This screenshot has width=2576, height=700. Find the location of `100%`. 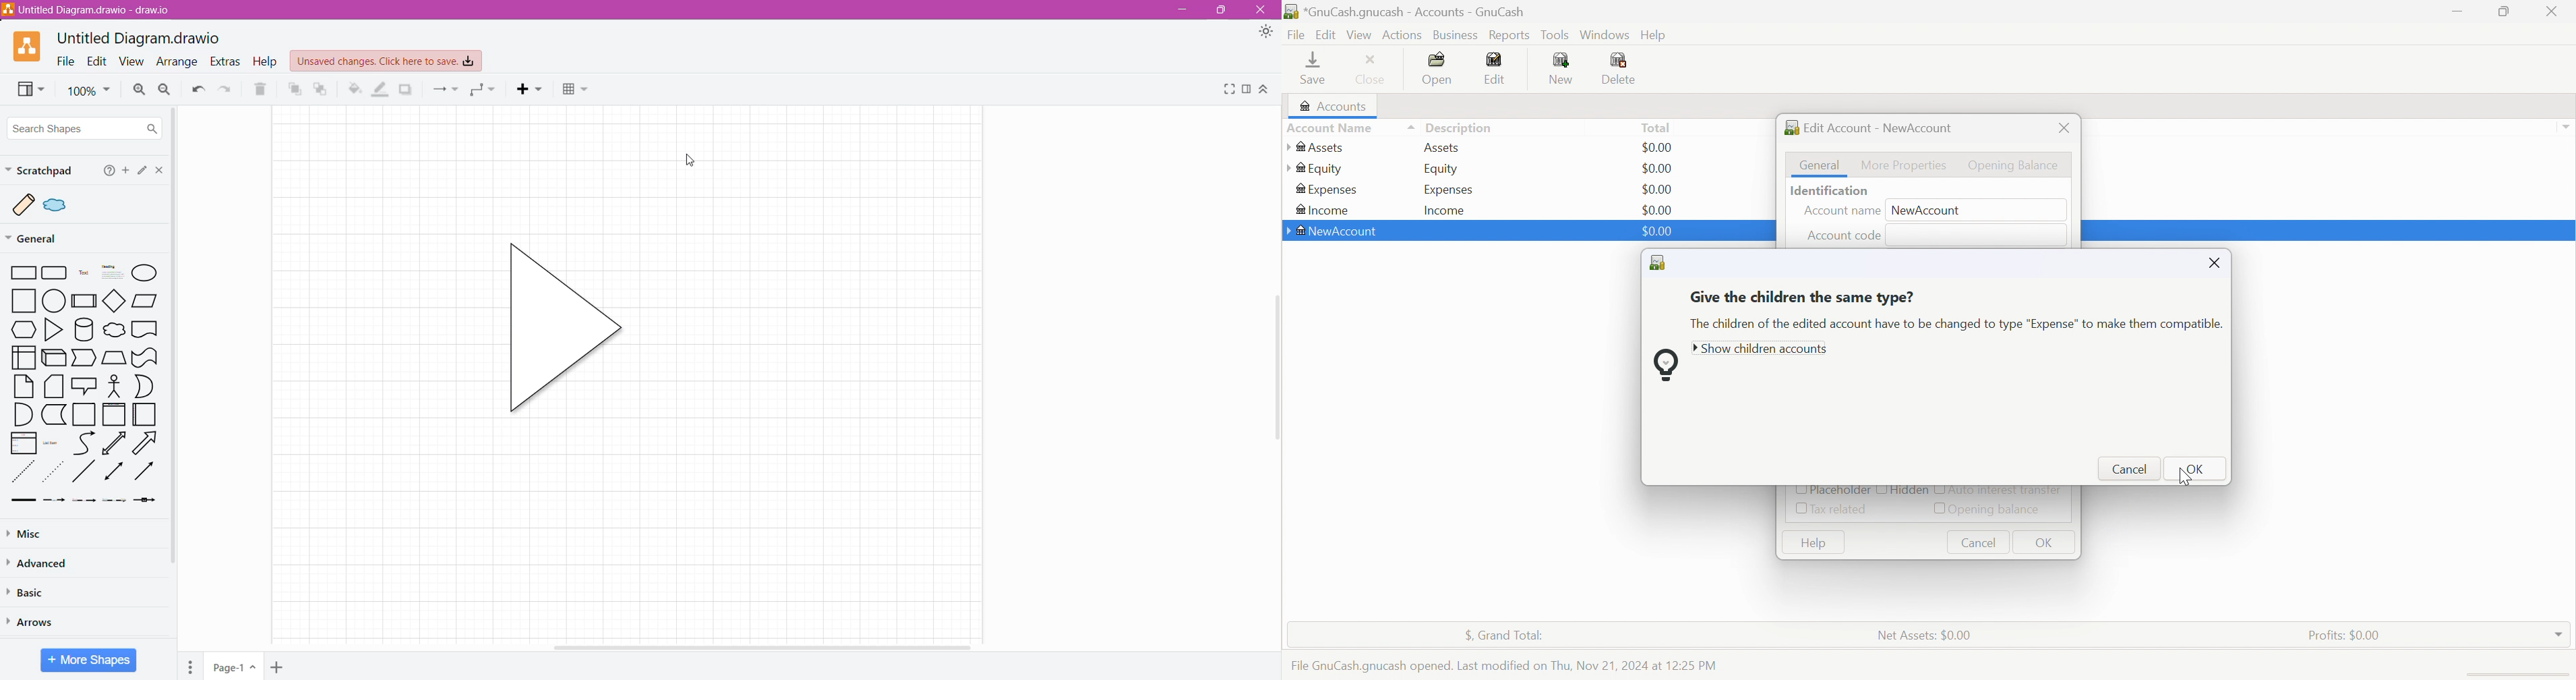

100% is located at coordinates (88, 92).